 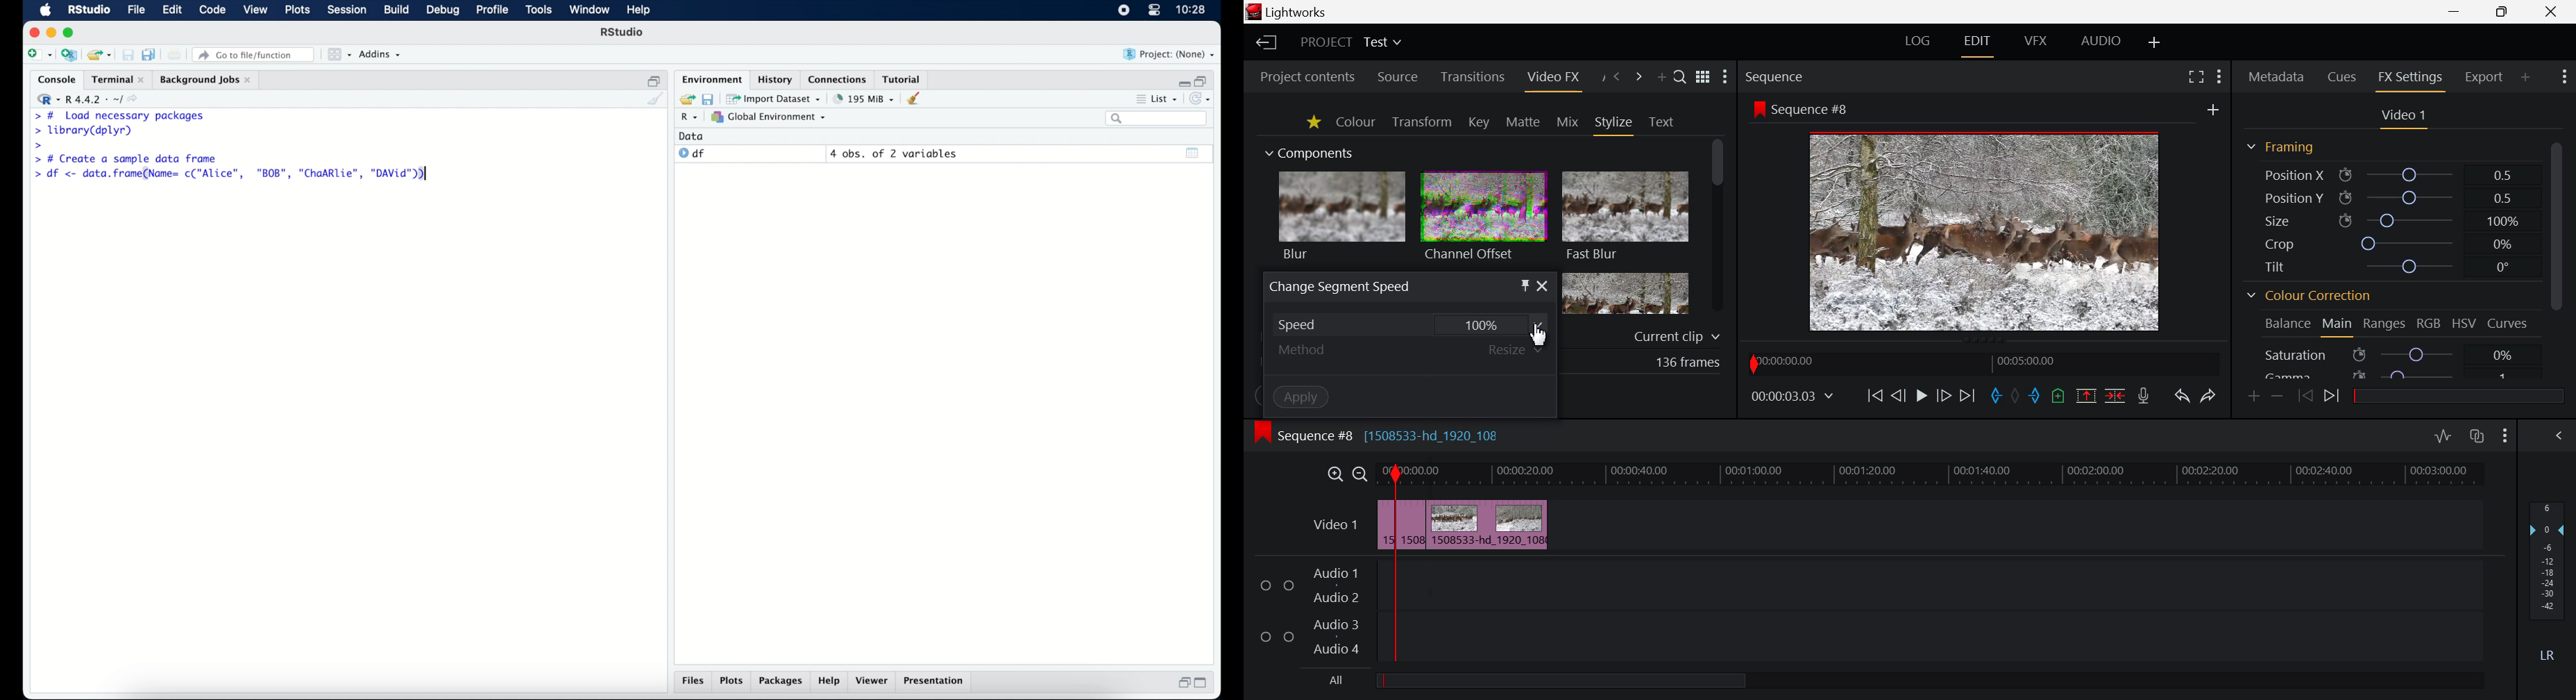 I want to click on clear workspace, so click(x=918, y=99).